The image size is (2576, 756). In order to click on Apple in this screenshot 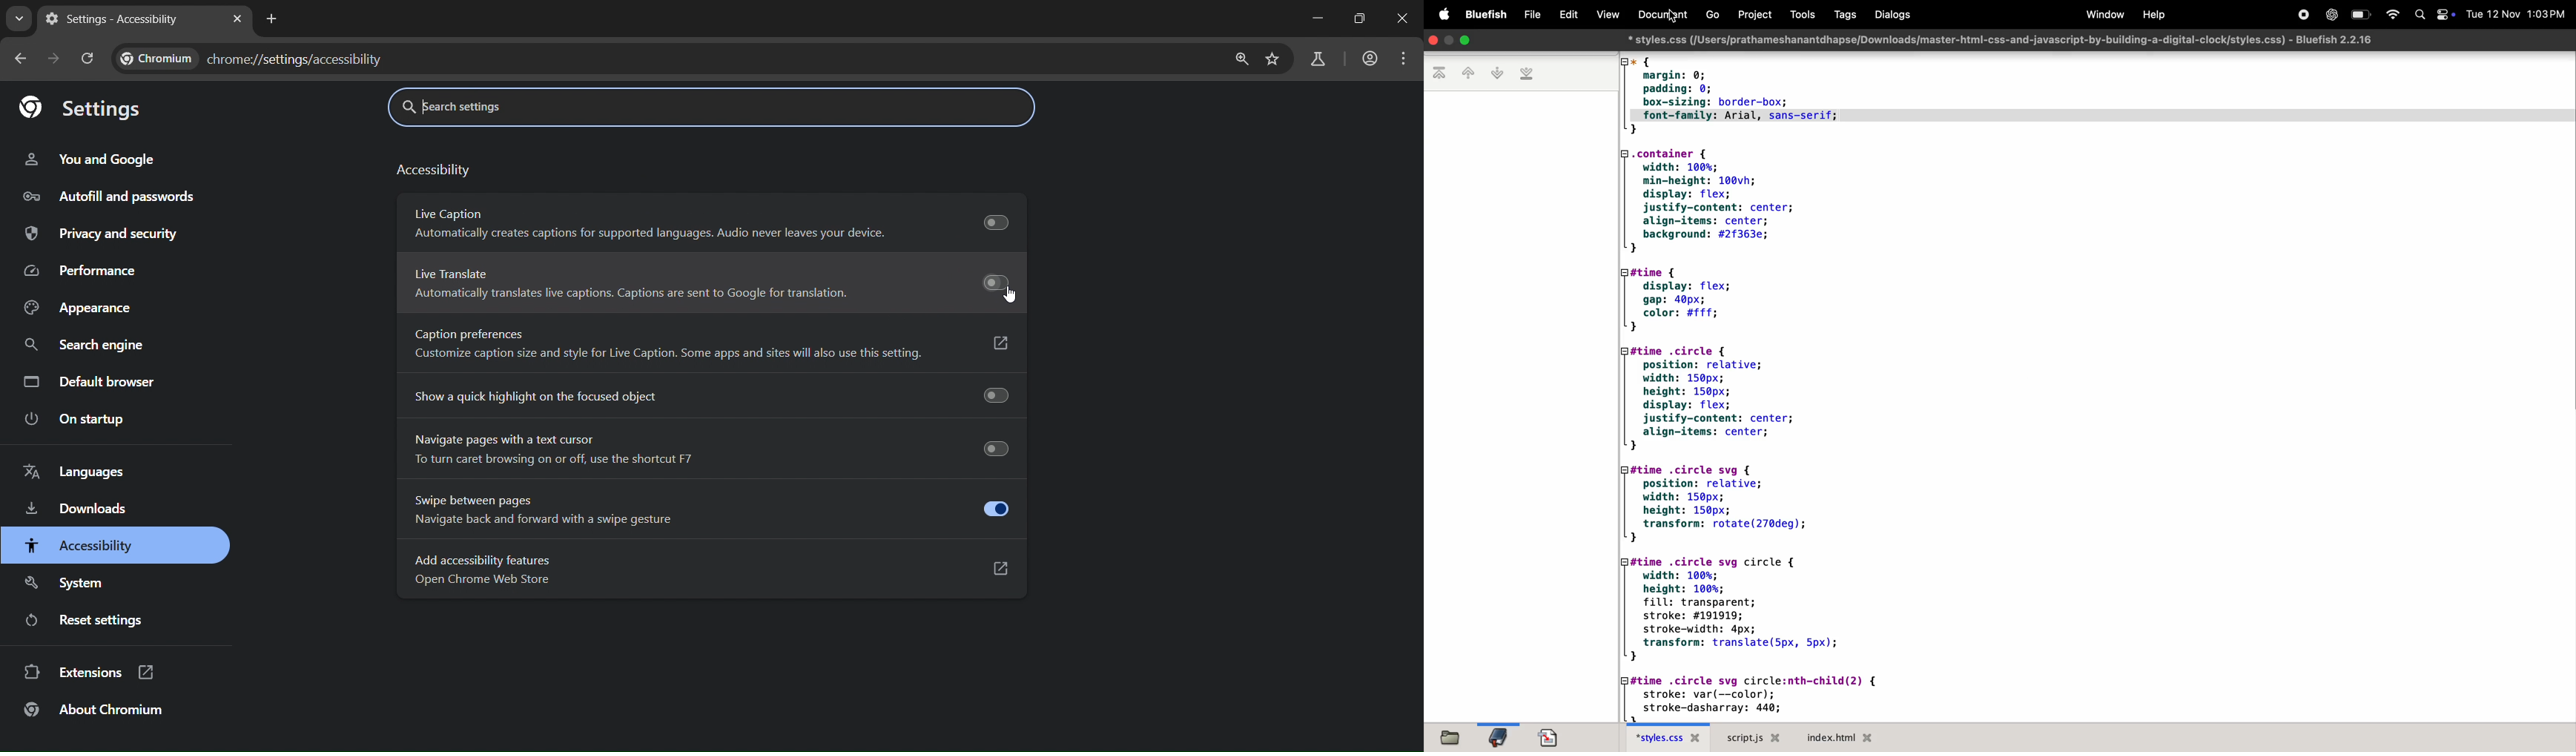, I will do `click(1440, 13)`.